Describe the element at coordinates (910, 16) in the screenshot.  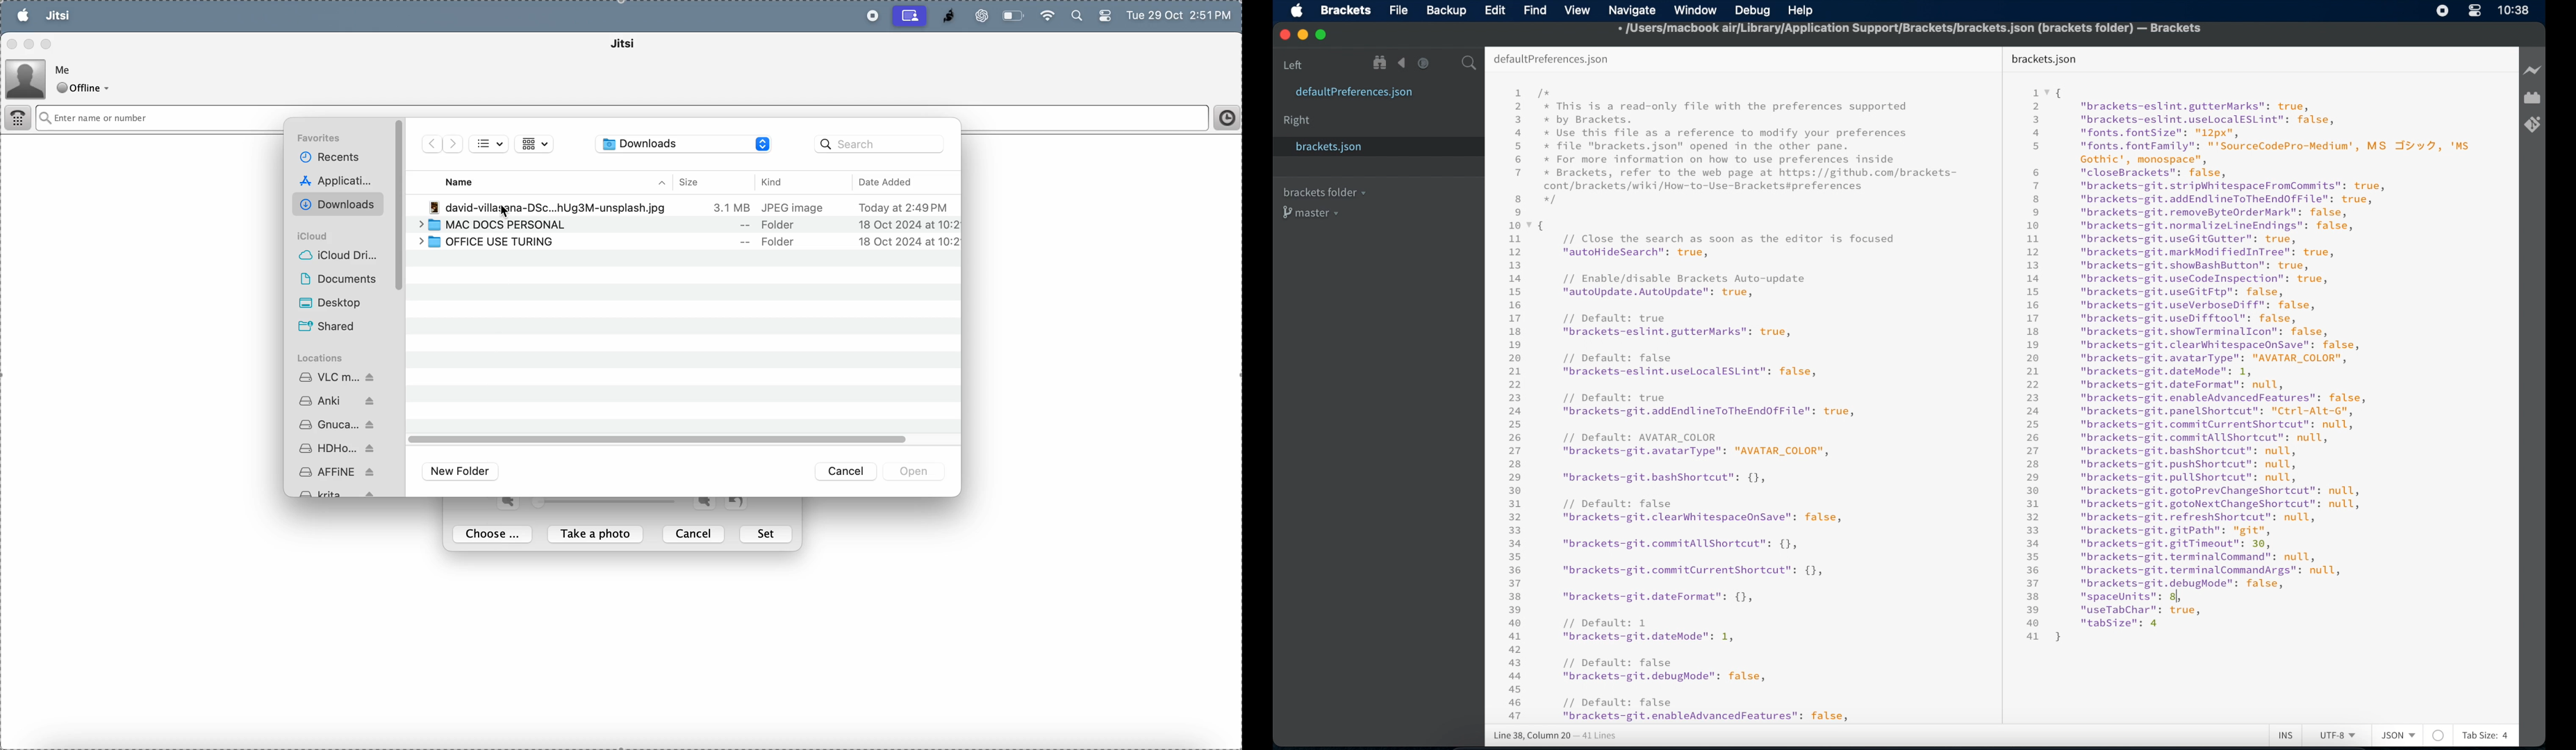
I see `cast` at that location.